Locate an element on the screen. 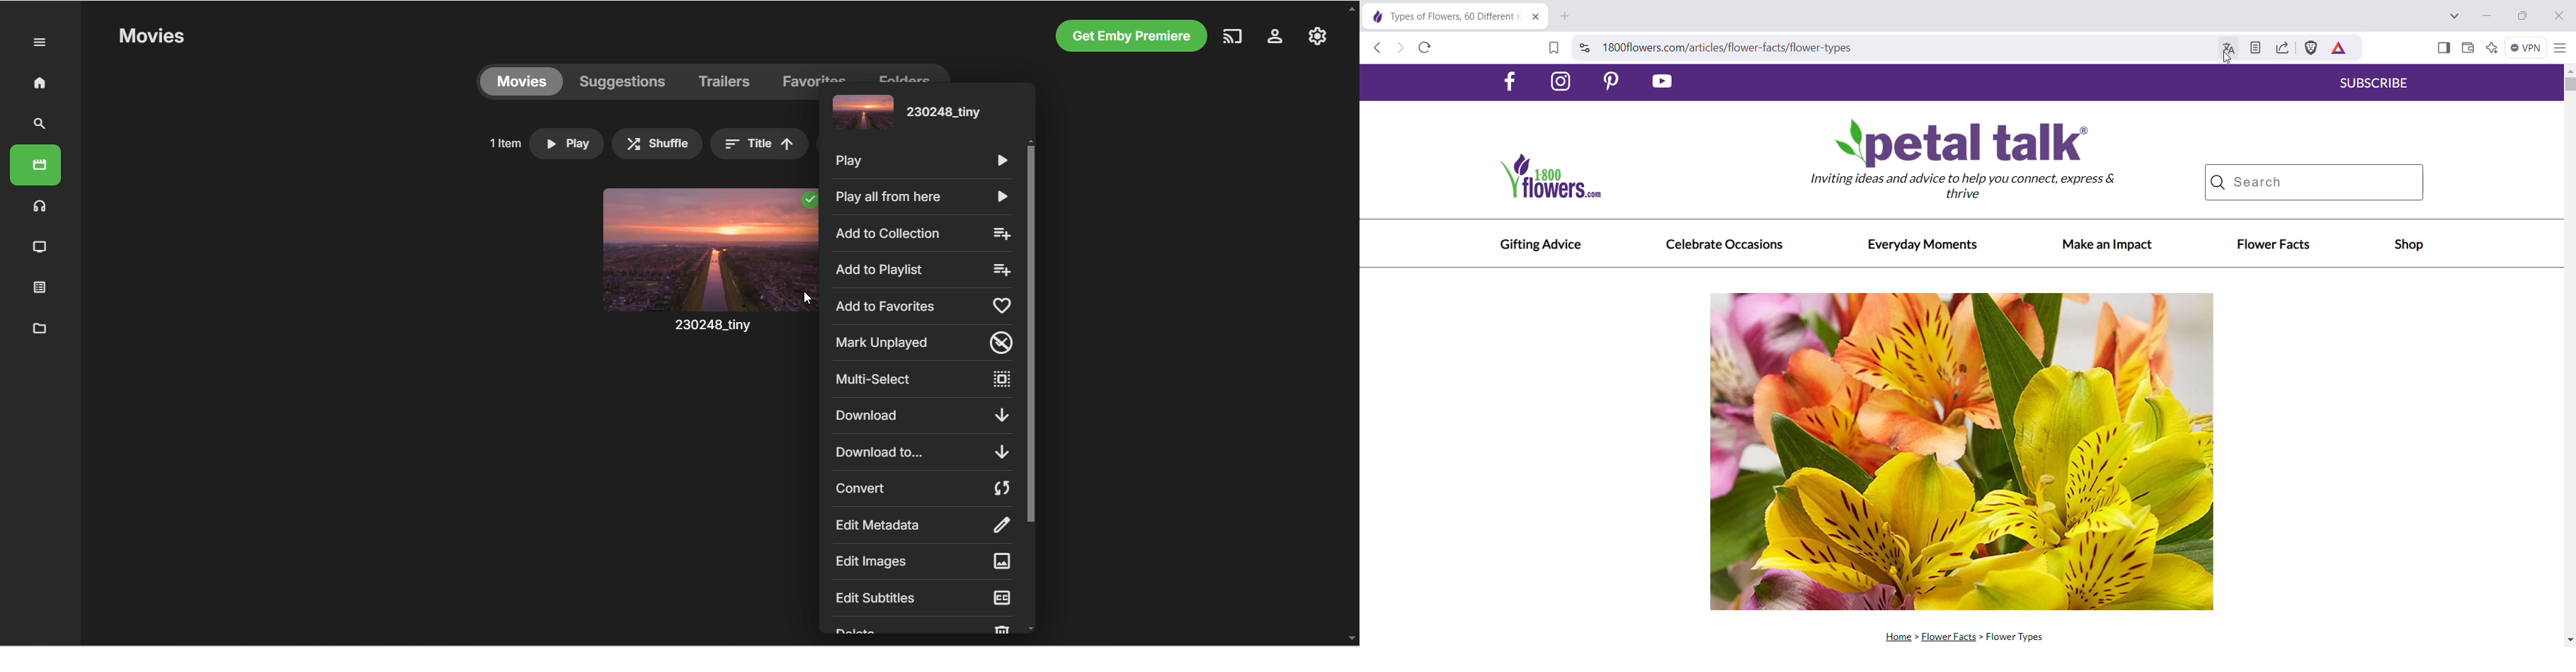  add to collection is located at coordinates (923, 233).